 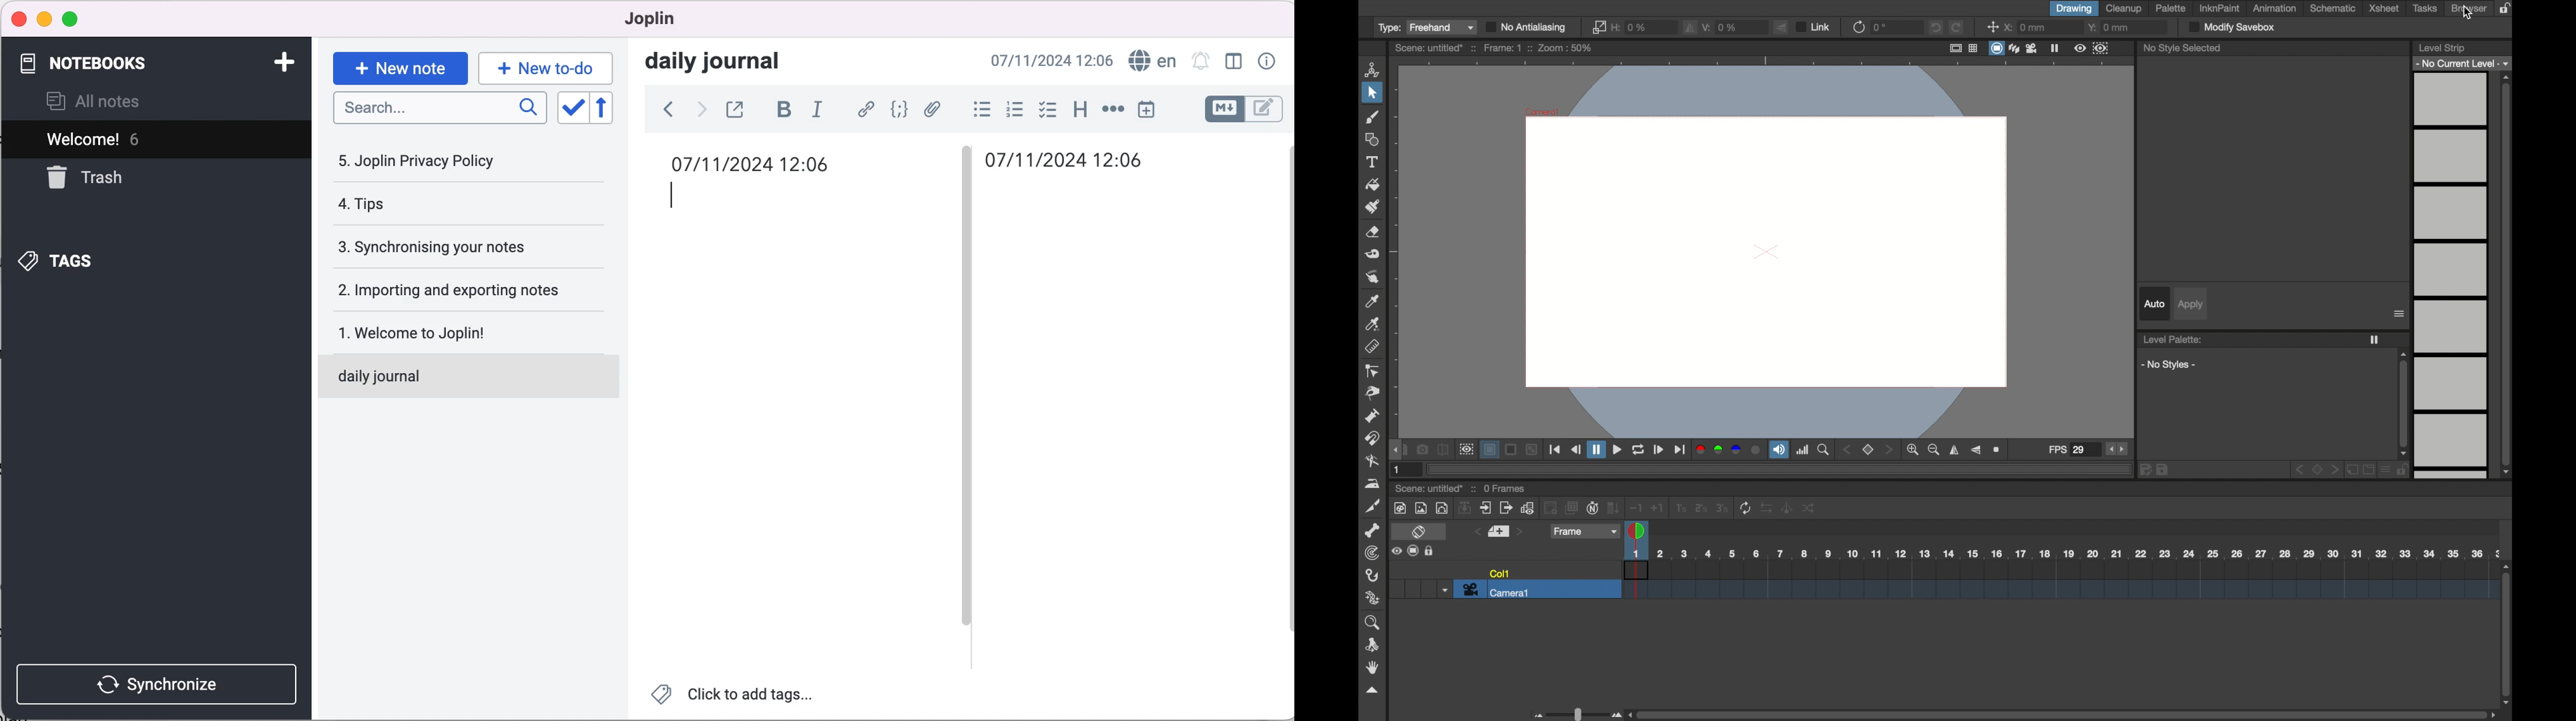 What do you see at coordinates (2463, 63) in the screenshot?
I see `levels` at bounding box center [2463, 63].